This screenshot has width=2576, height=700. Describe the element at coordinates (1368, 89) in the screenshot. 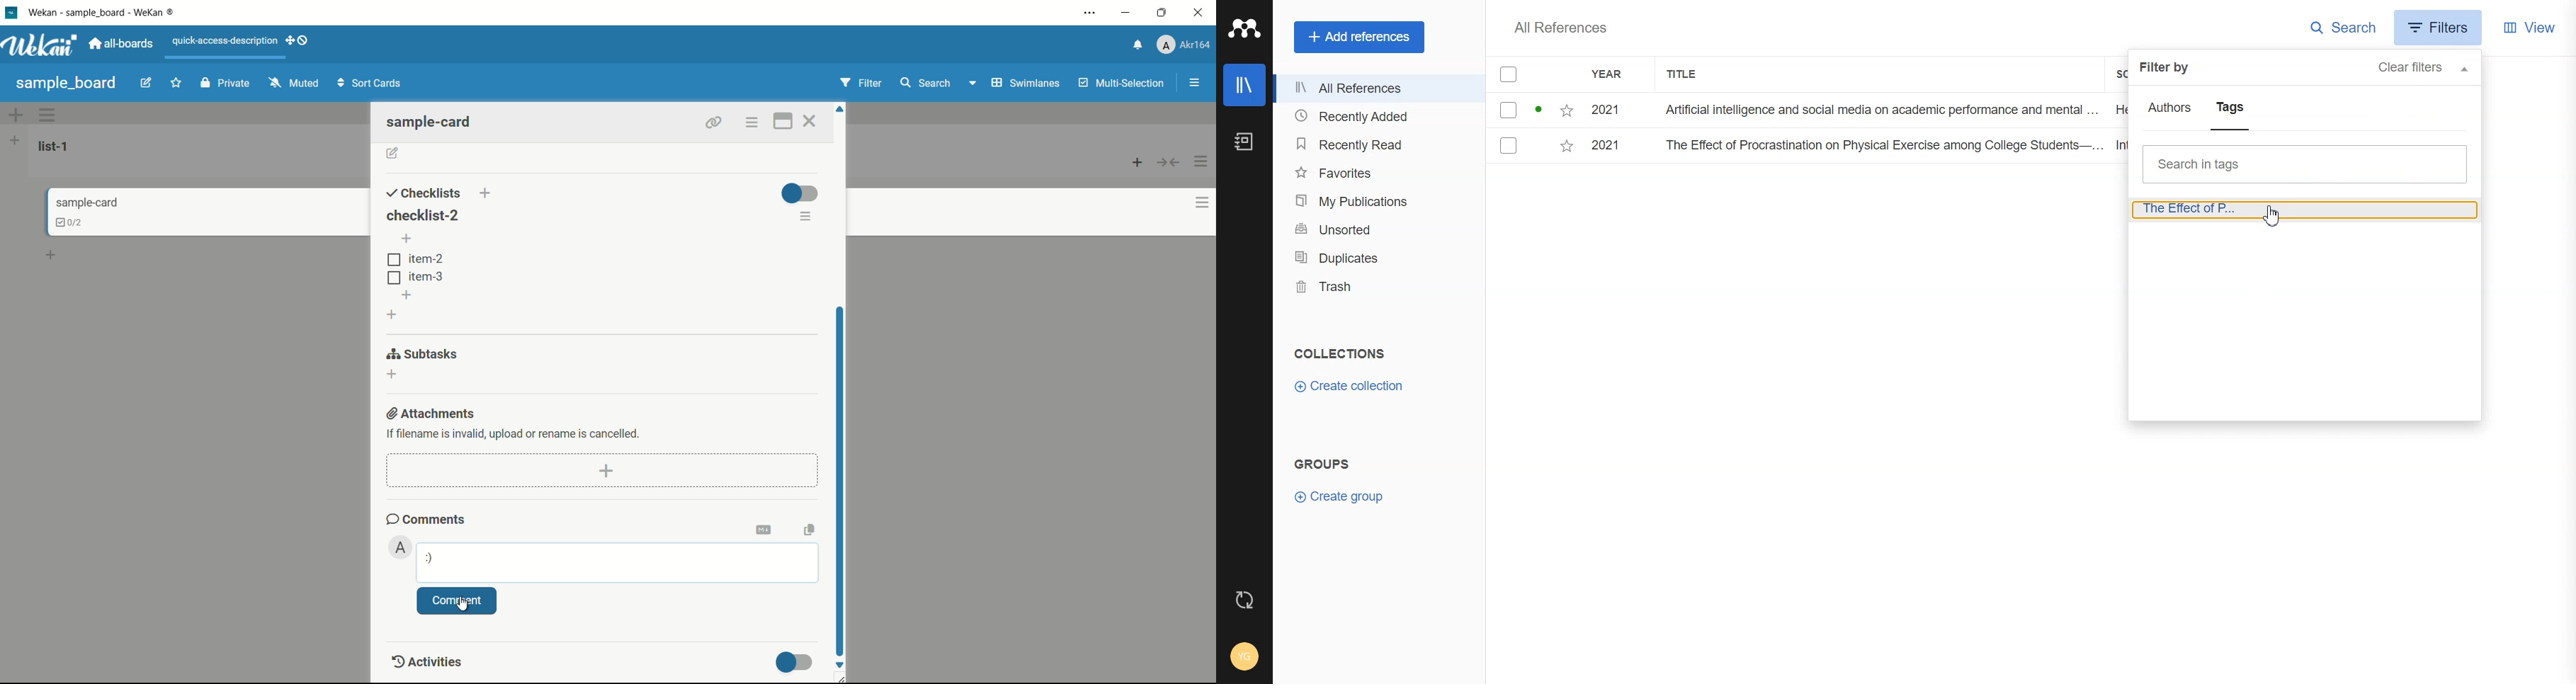

I see `All References` at that location.